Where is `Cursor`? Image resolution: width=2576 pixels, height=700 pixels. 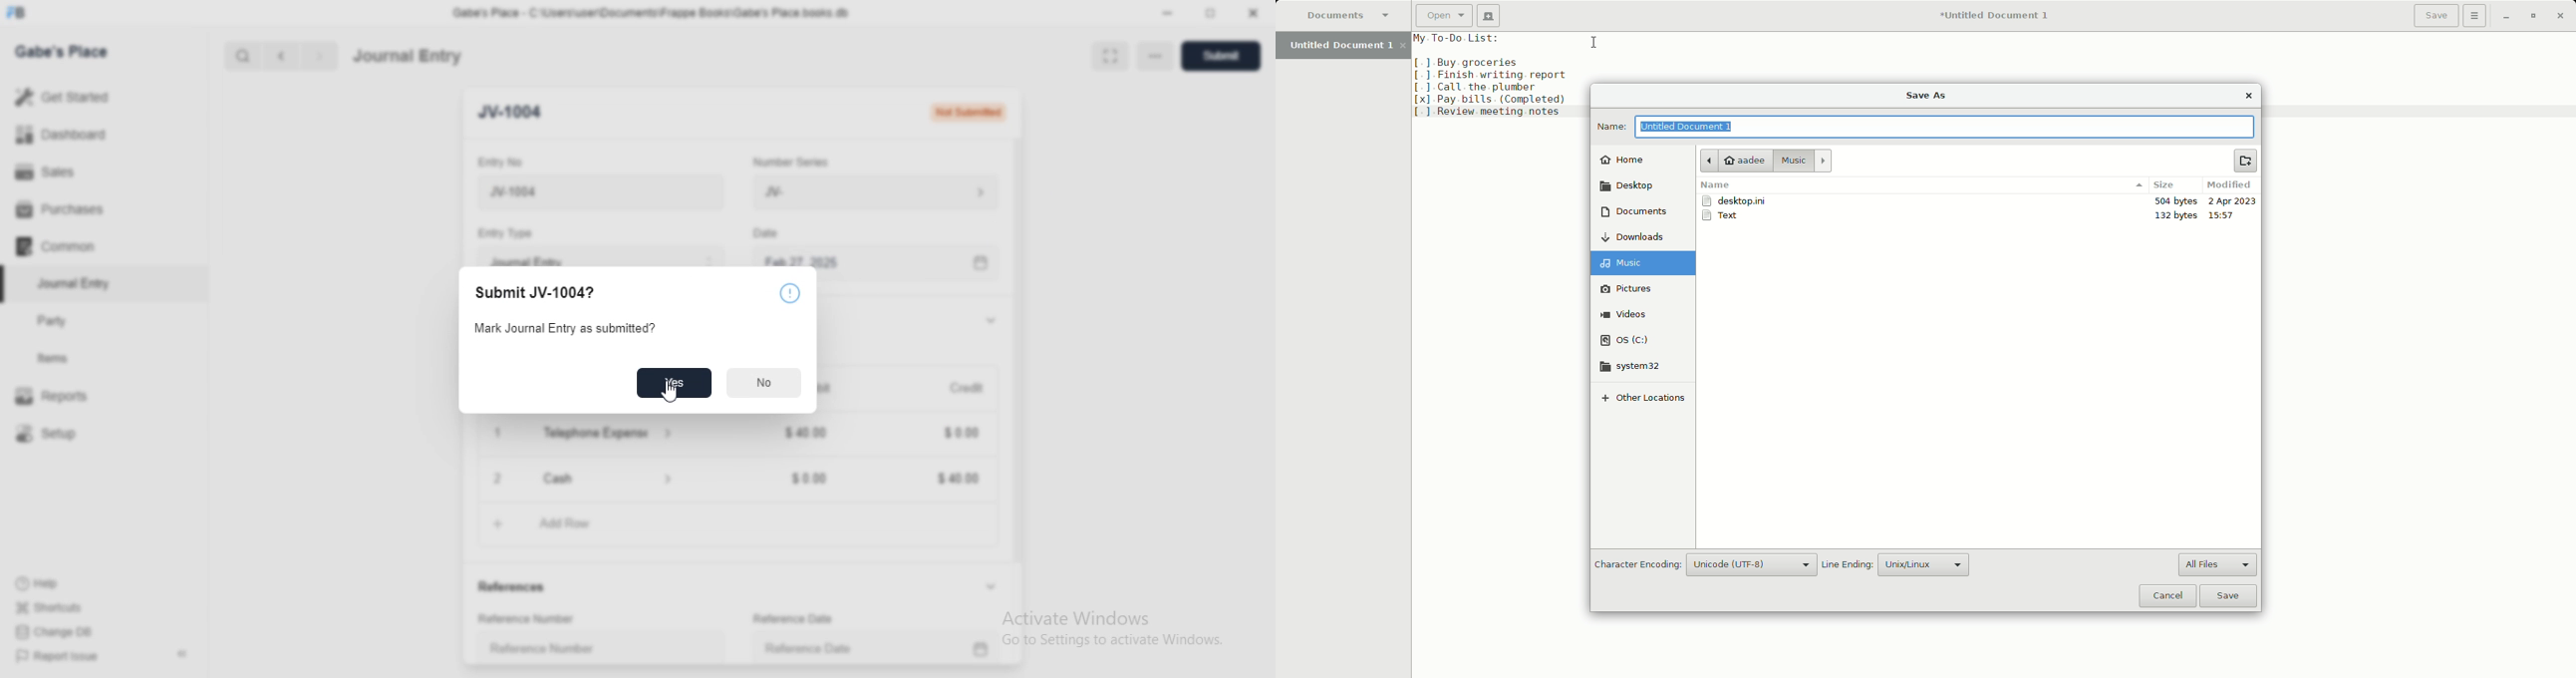 Cursor is located at coordinates (1591, 41).